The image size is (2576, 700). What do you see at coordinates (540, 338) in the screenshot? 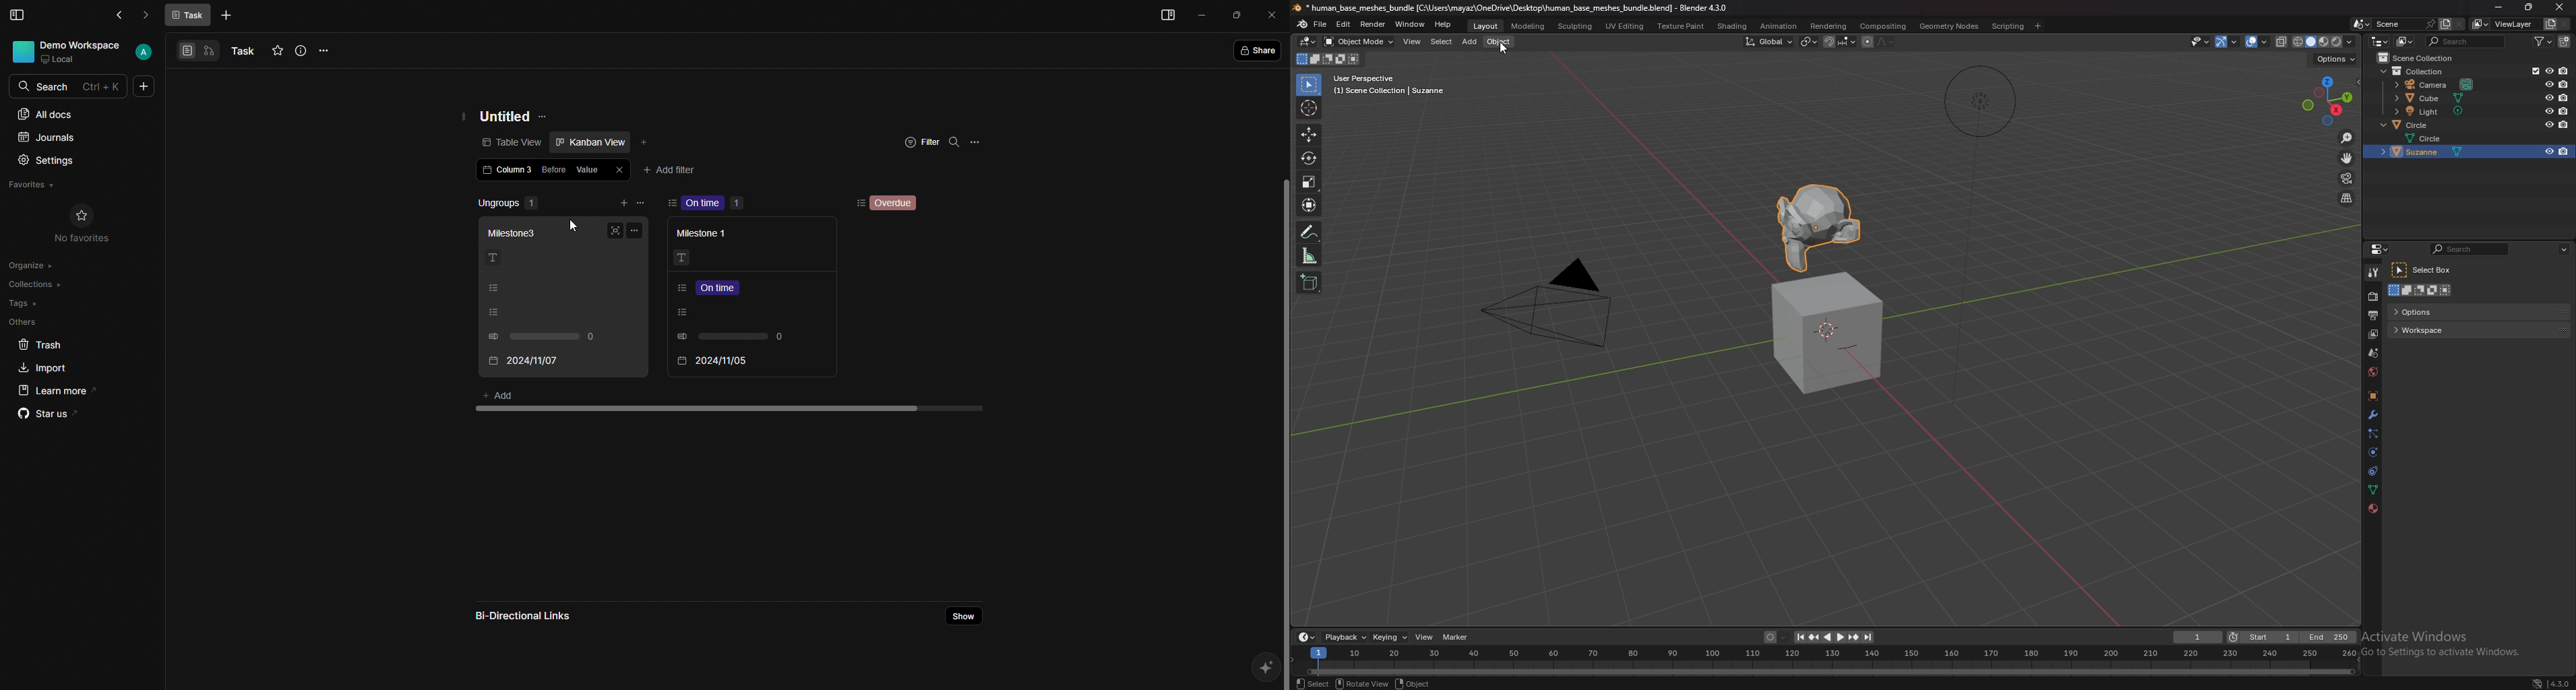
I see `0` at bounding box center [540, 338].